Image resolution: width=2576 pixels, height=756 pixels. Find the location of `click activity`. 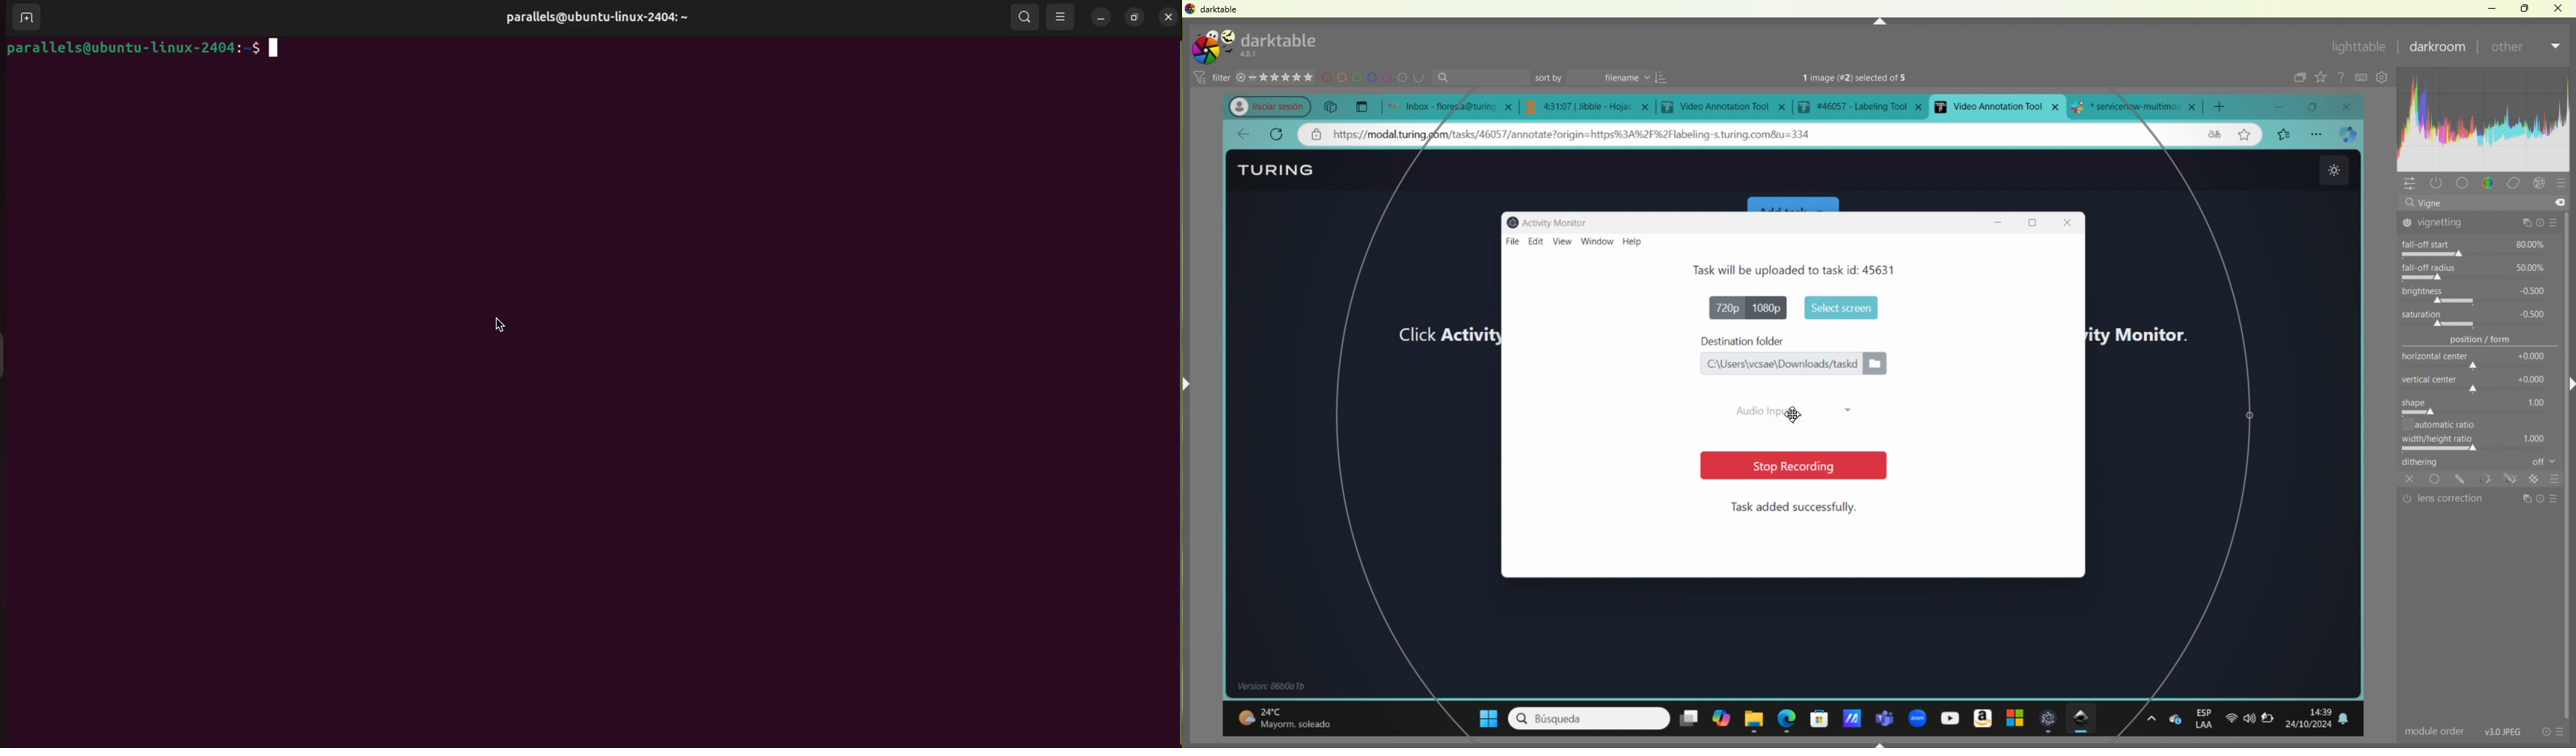

click activity is located at coordinates (1434, 335).